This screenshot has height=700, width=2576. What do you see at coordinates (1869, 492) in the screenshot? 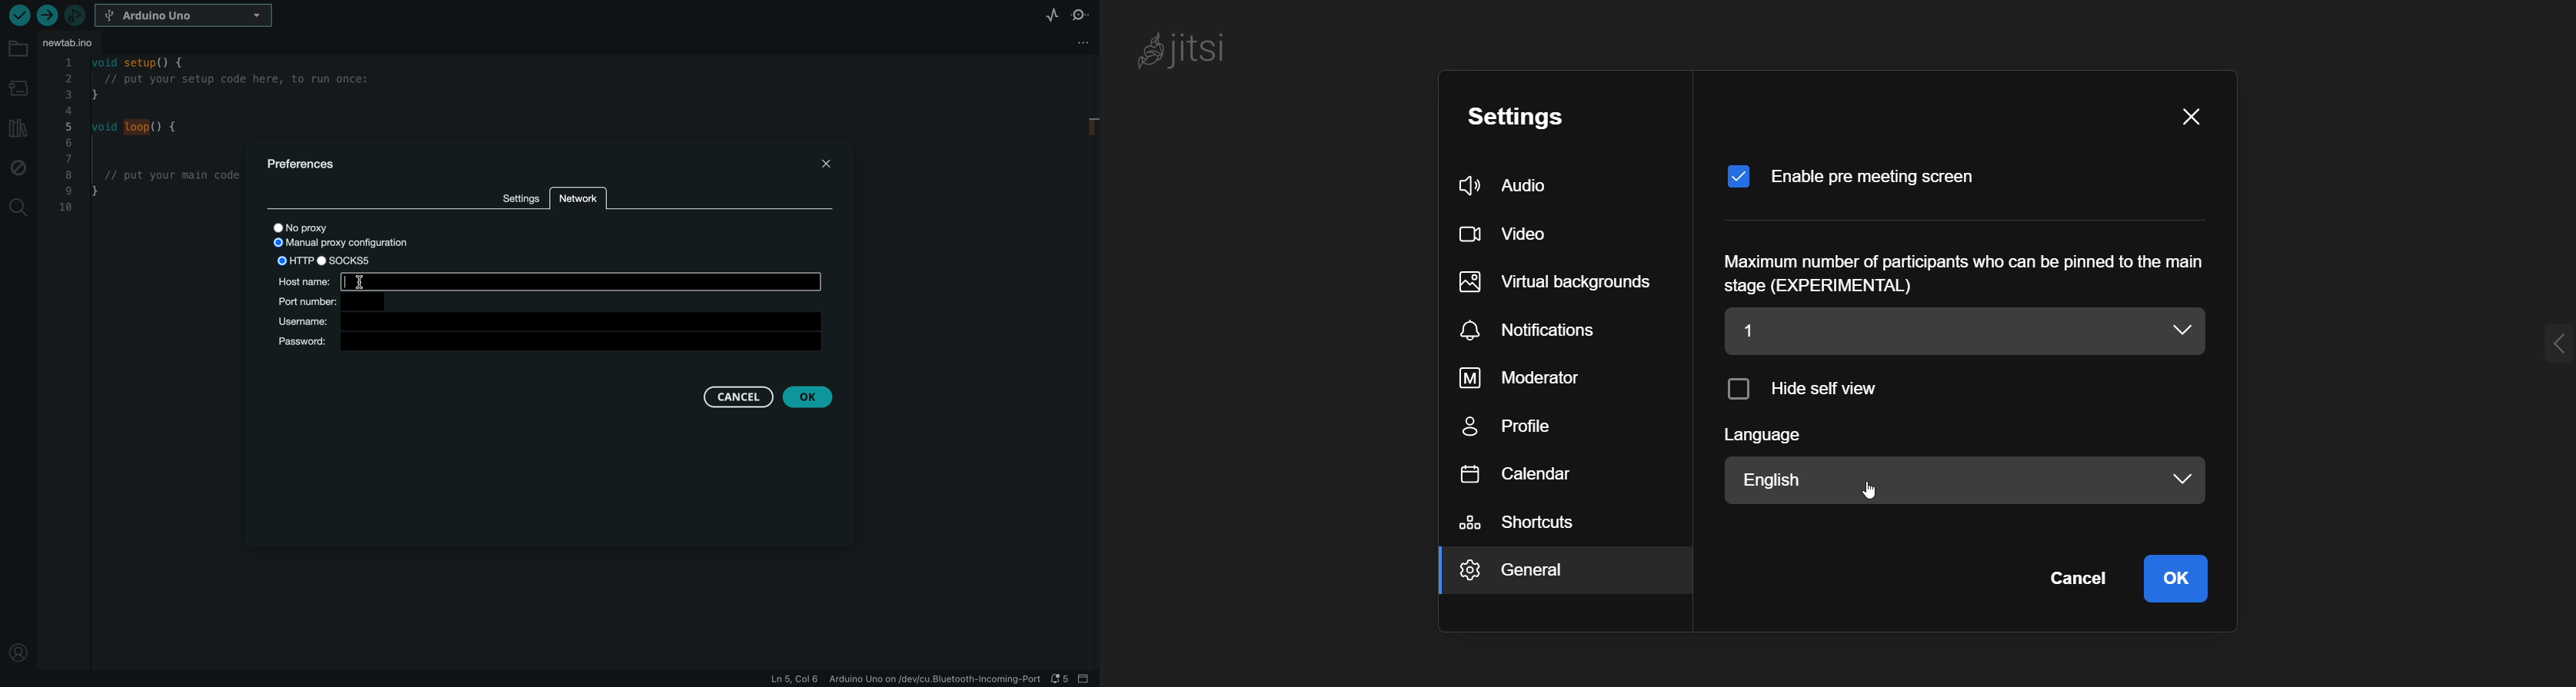
I see `Cursor` at bounding box center [1869, 492].